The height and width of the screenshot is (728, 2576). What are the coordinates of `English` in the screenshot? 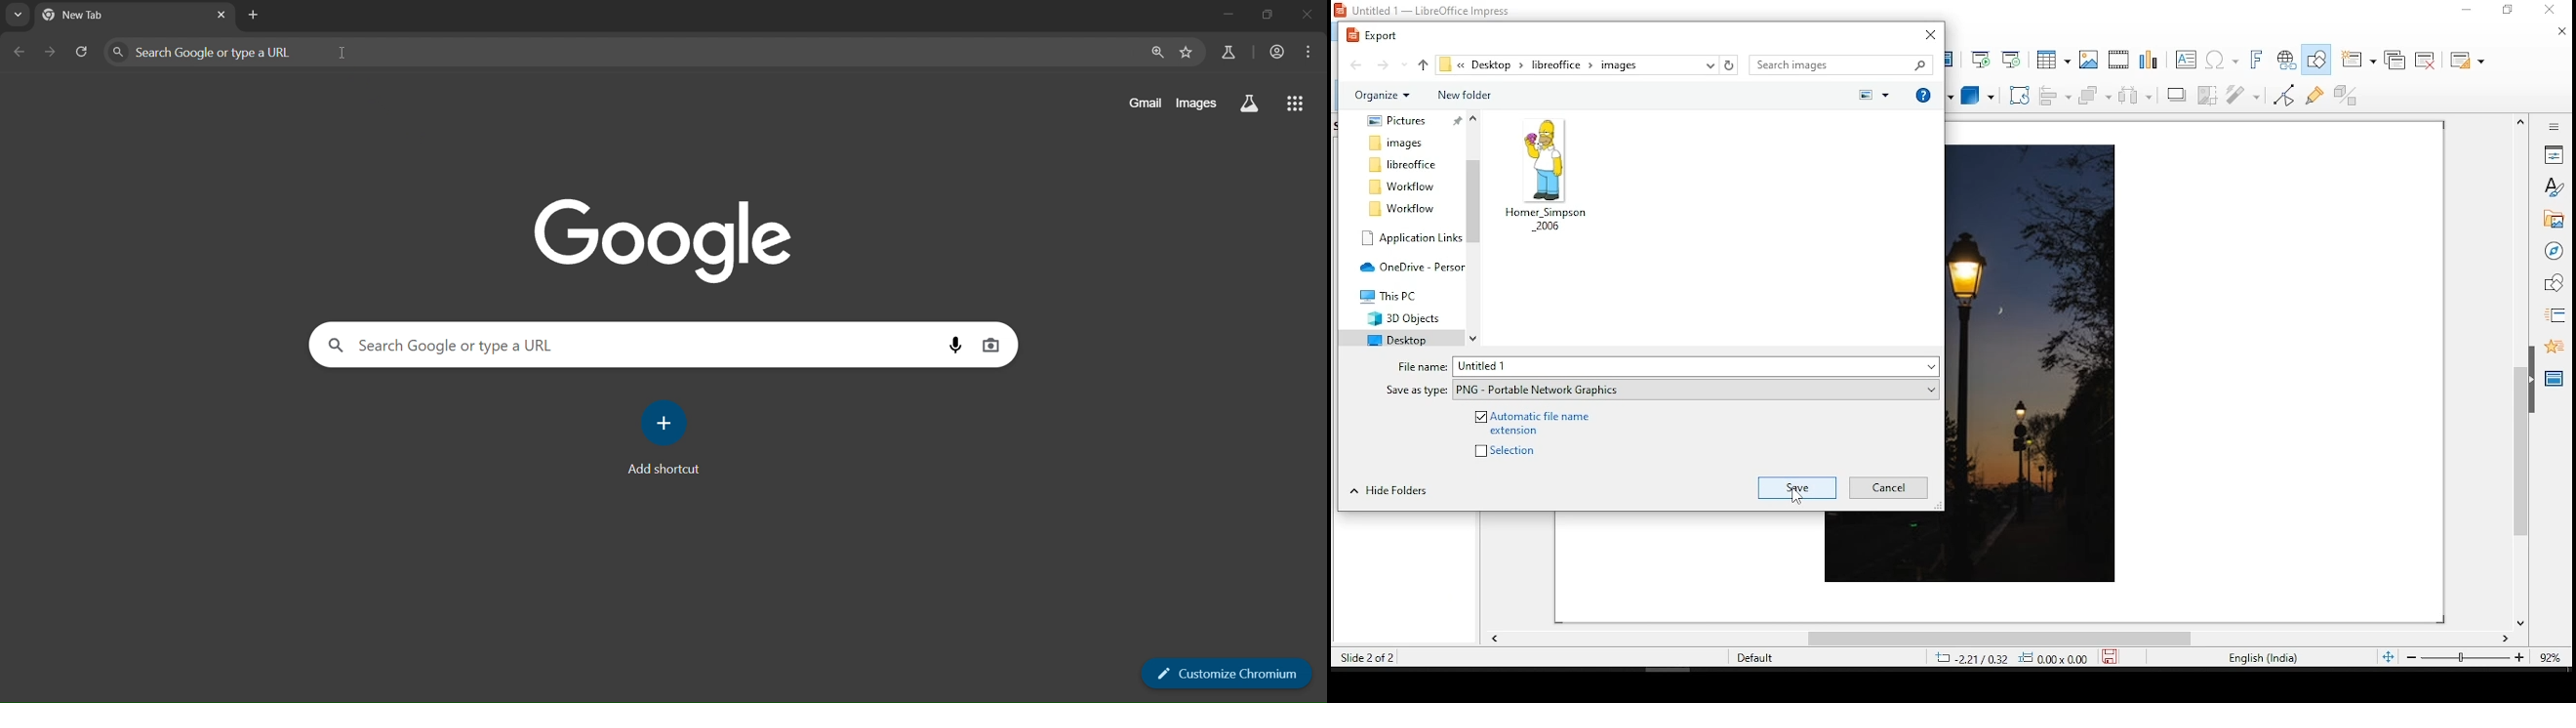 It's located at (2262, 660).